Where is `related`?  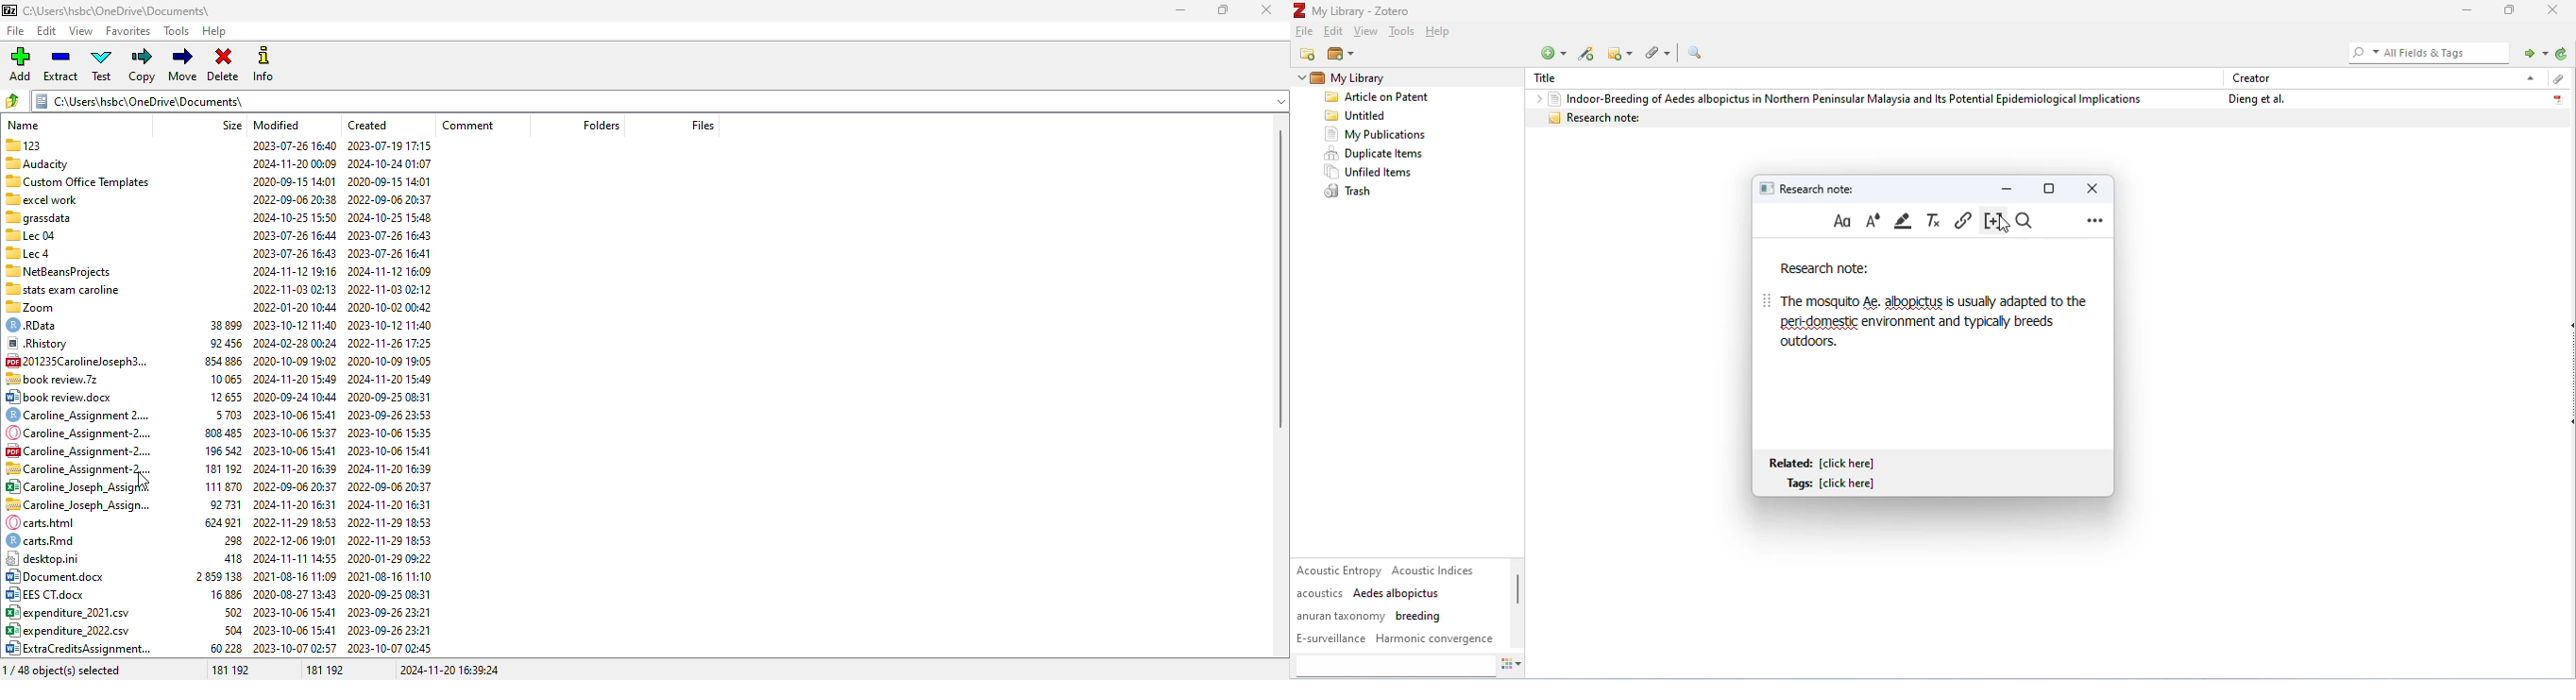 related is located at coordinates (1826, 462).